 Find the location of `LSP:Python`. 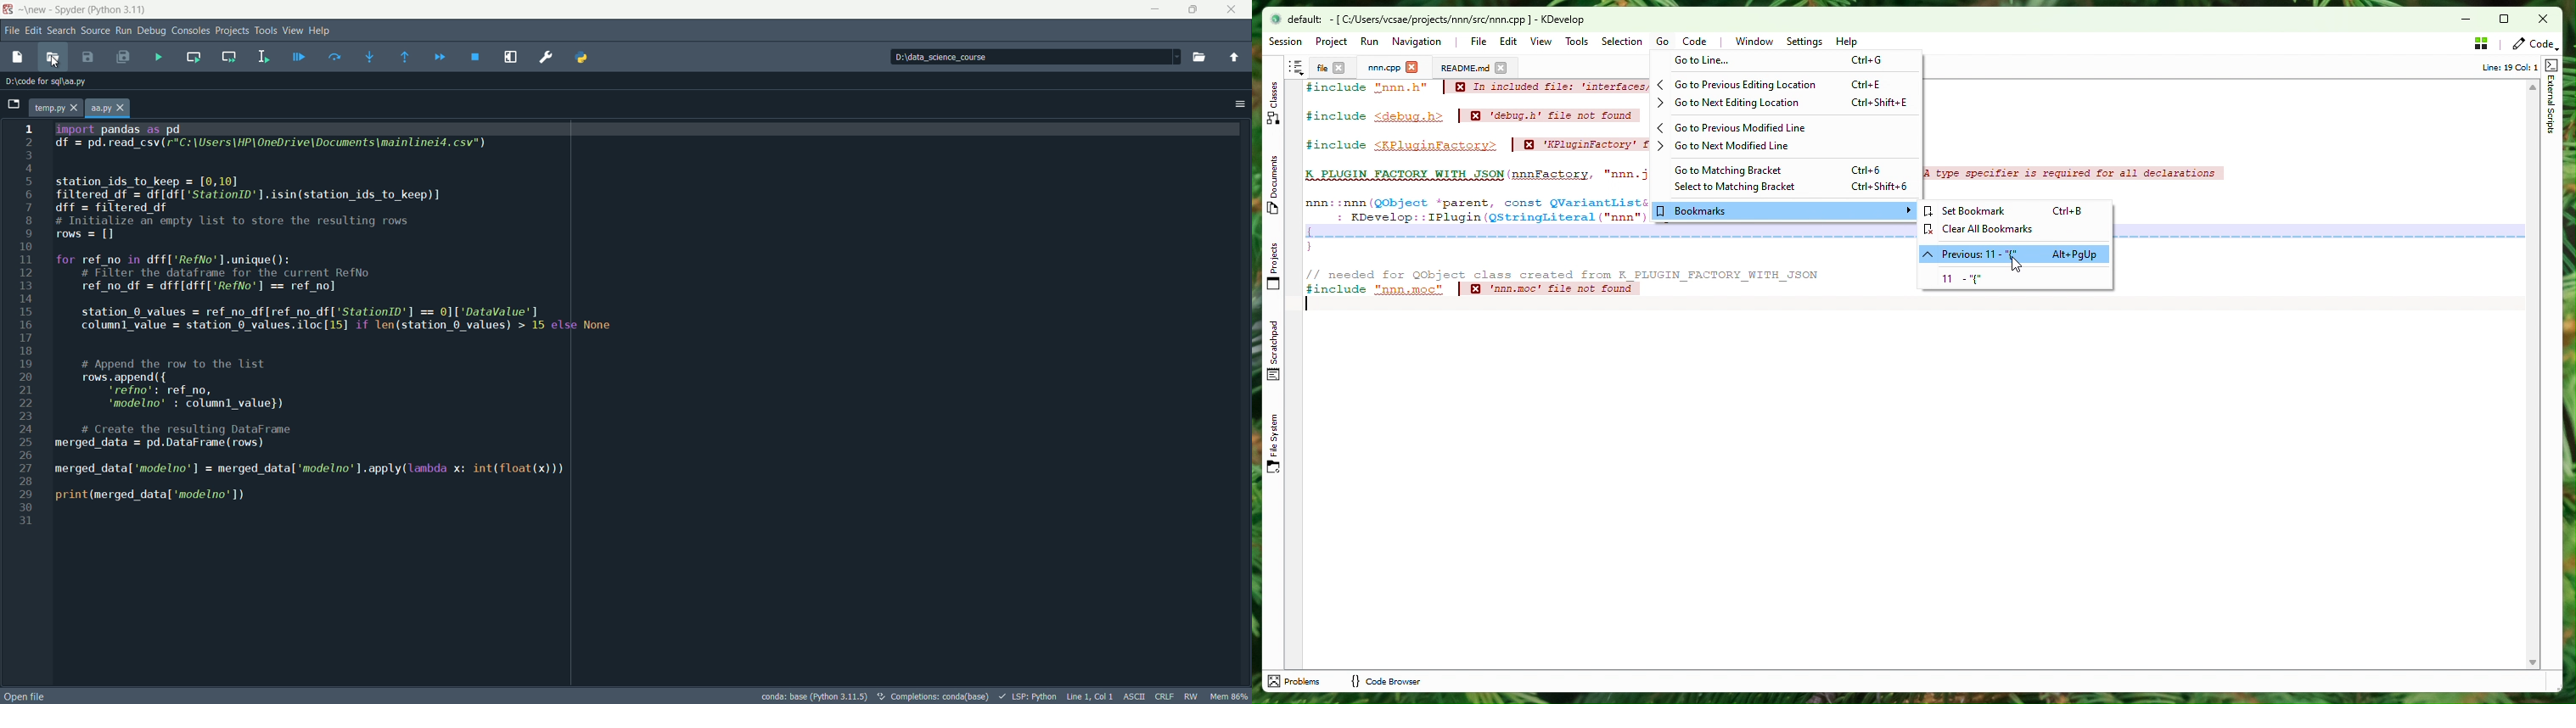

LSP:Python is located at coordinates (1029, 696).